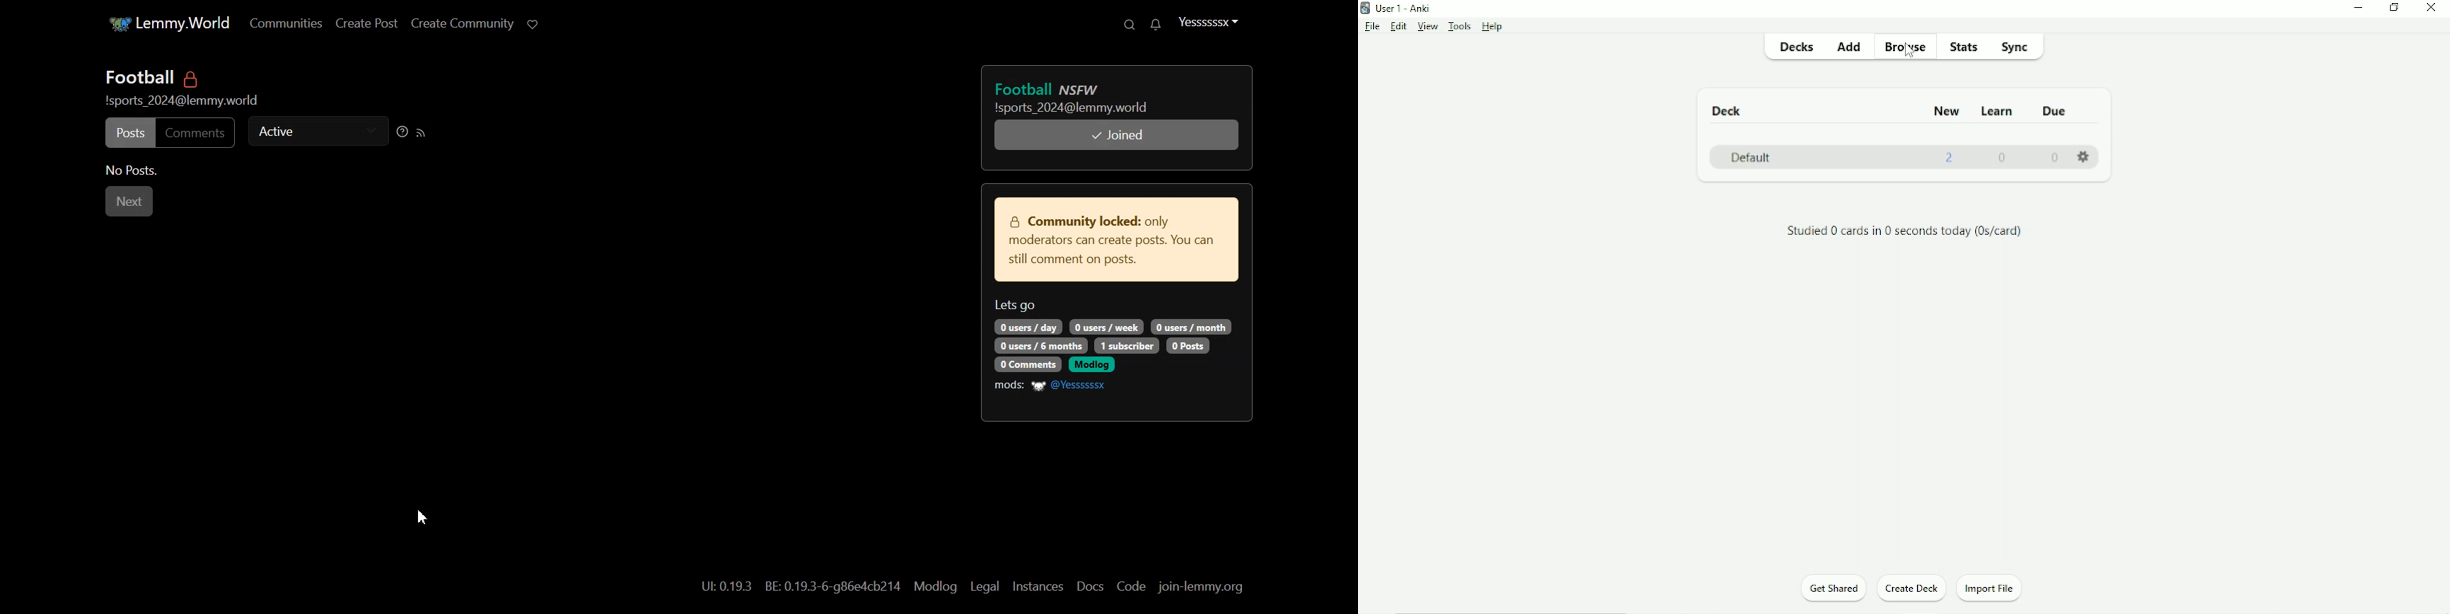 This screenshot has width=2464, height=616. What do you see at coordinates (2432, 9) in the screenshot?
I see `Close` at bounding box center [2432, 9].